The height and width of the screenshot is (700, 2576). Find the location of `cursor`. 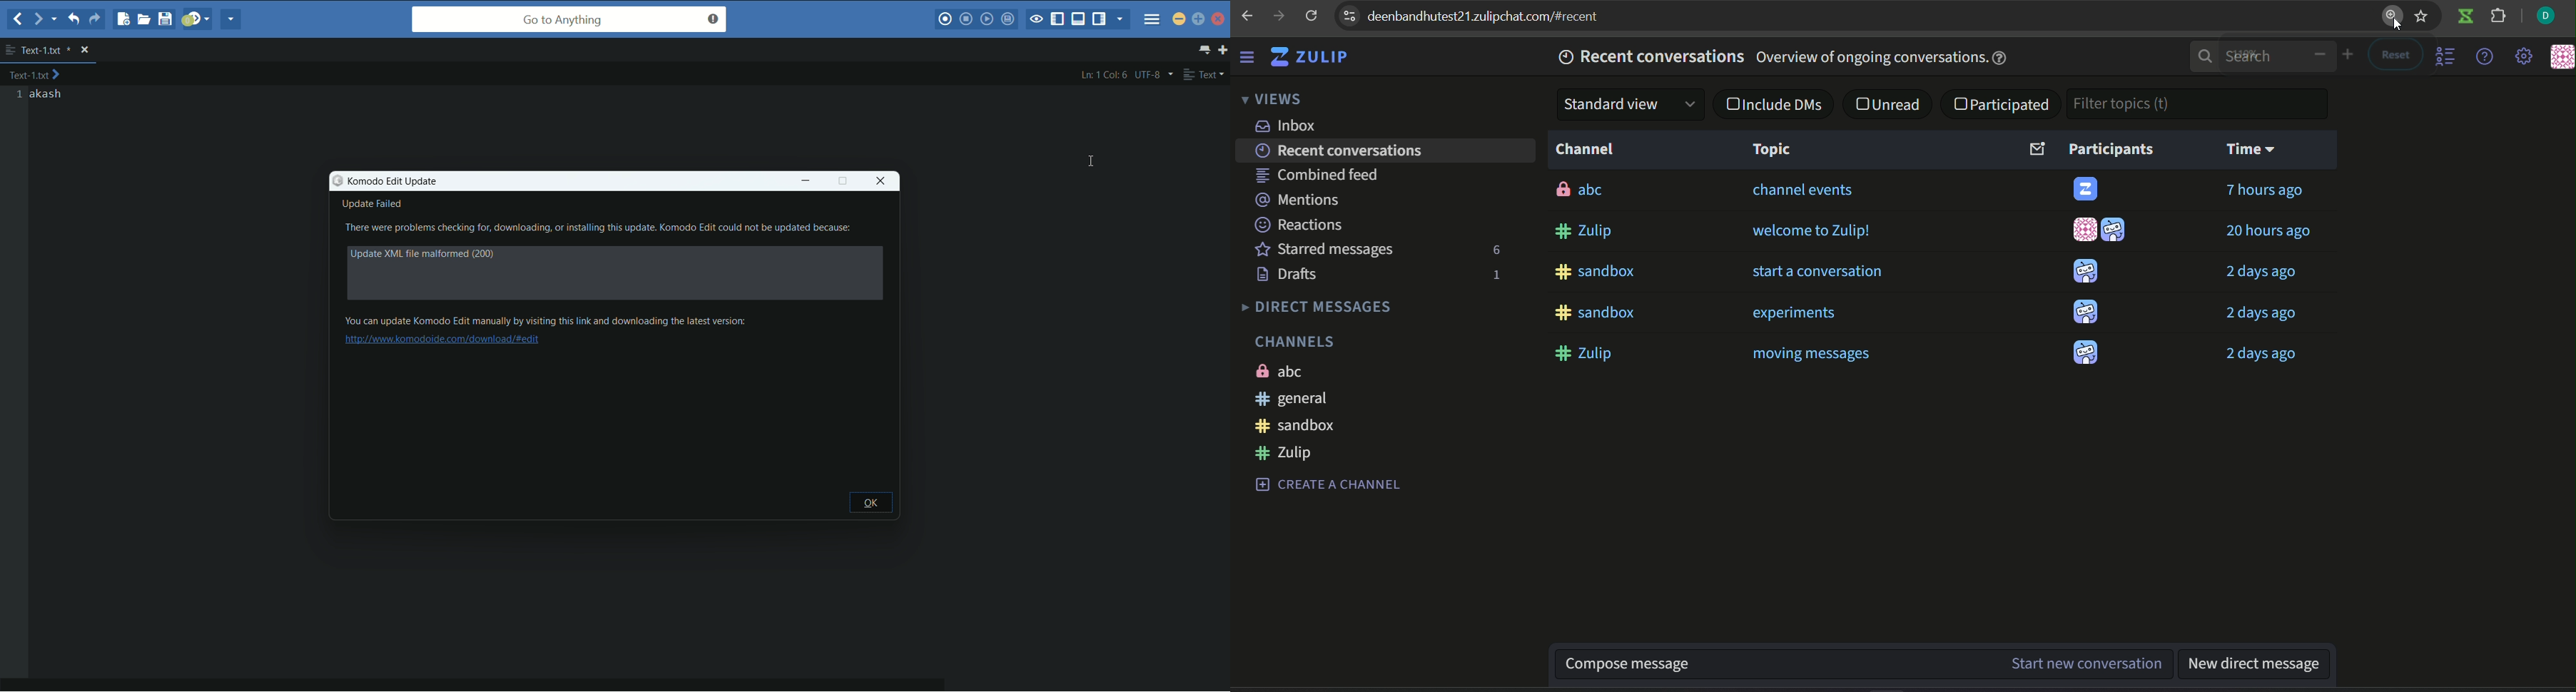

cursor is located at coordinates (2391, 21).